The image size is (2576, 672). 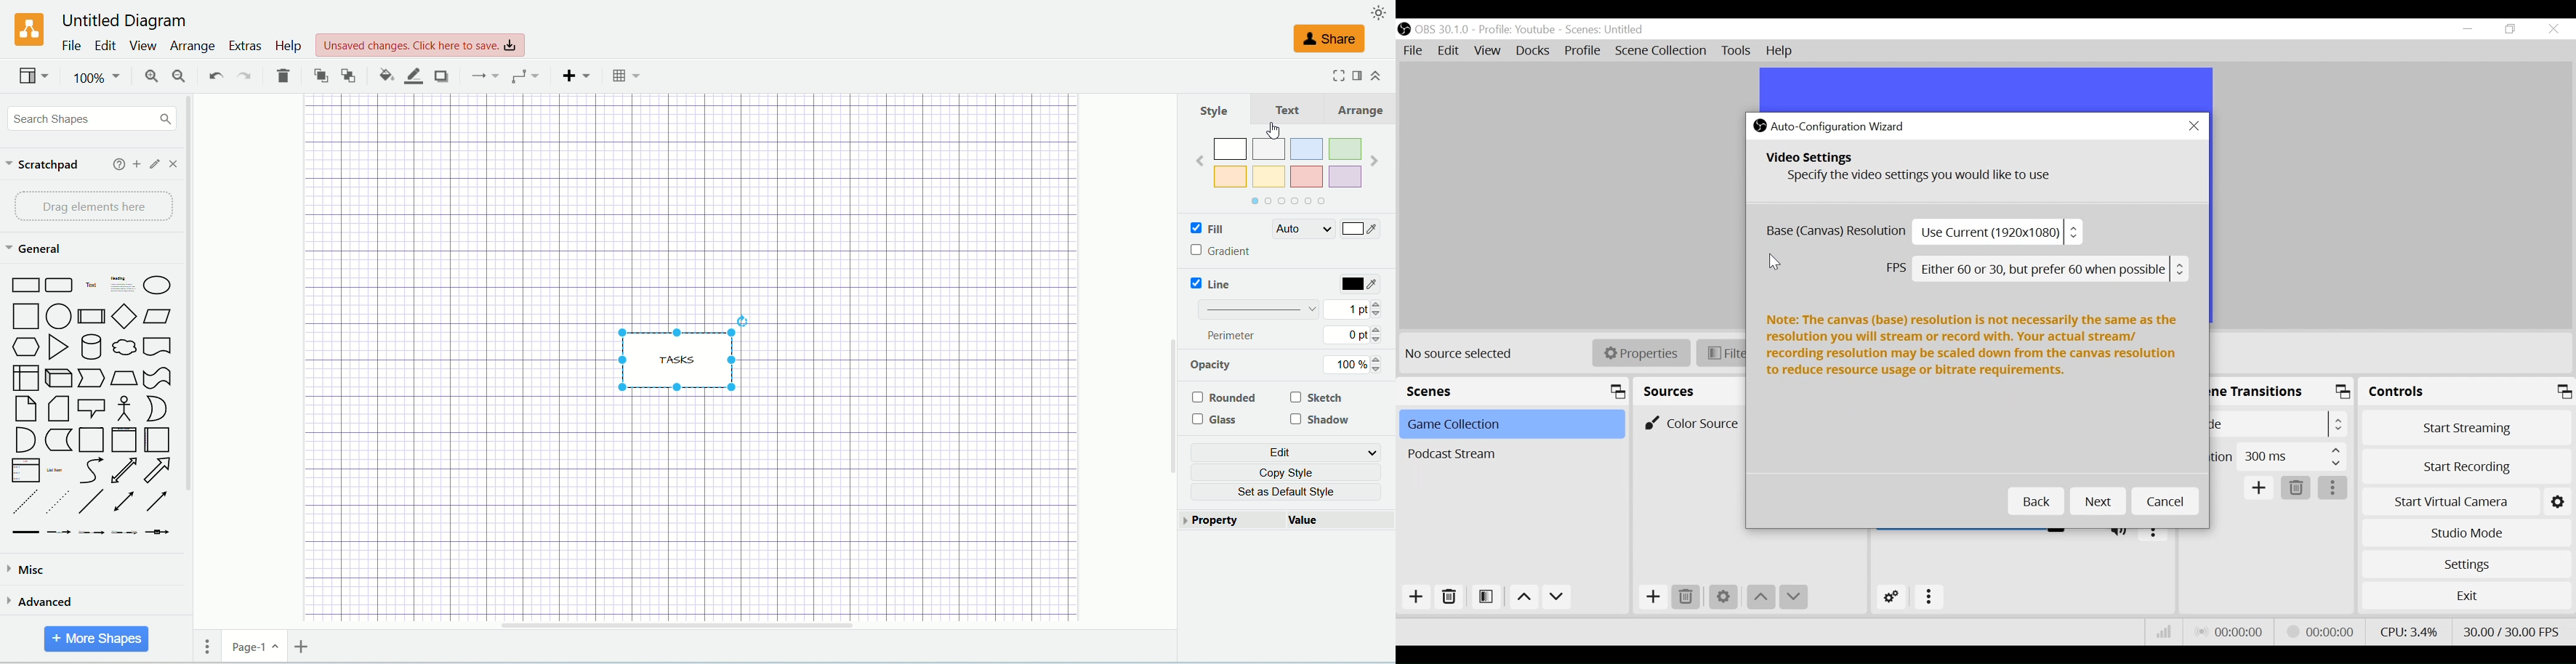 What do you see at coordinates (1218, 110) in the screenshot?
I see `style` at bounding box center [1218, 110].